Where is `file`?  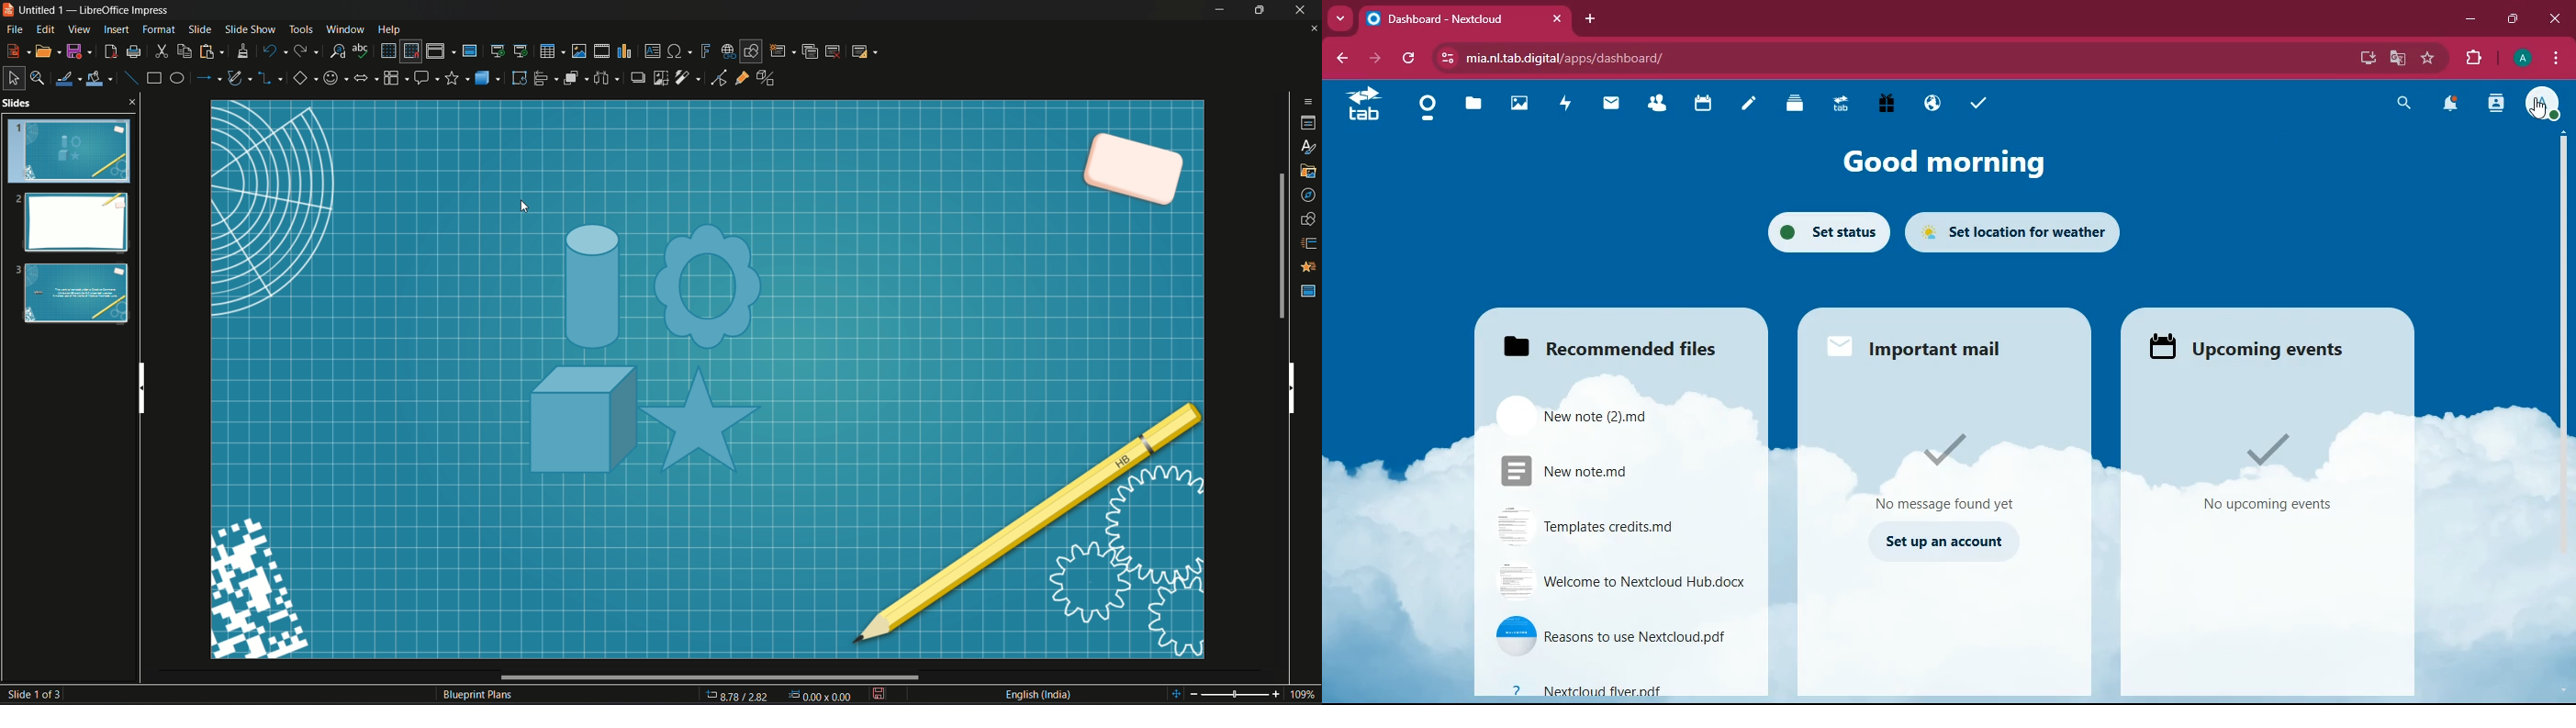
file is located at coordinates (1587, 412).